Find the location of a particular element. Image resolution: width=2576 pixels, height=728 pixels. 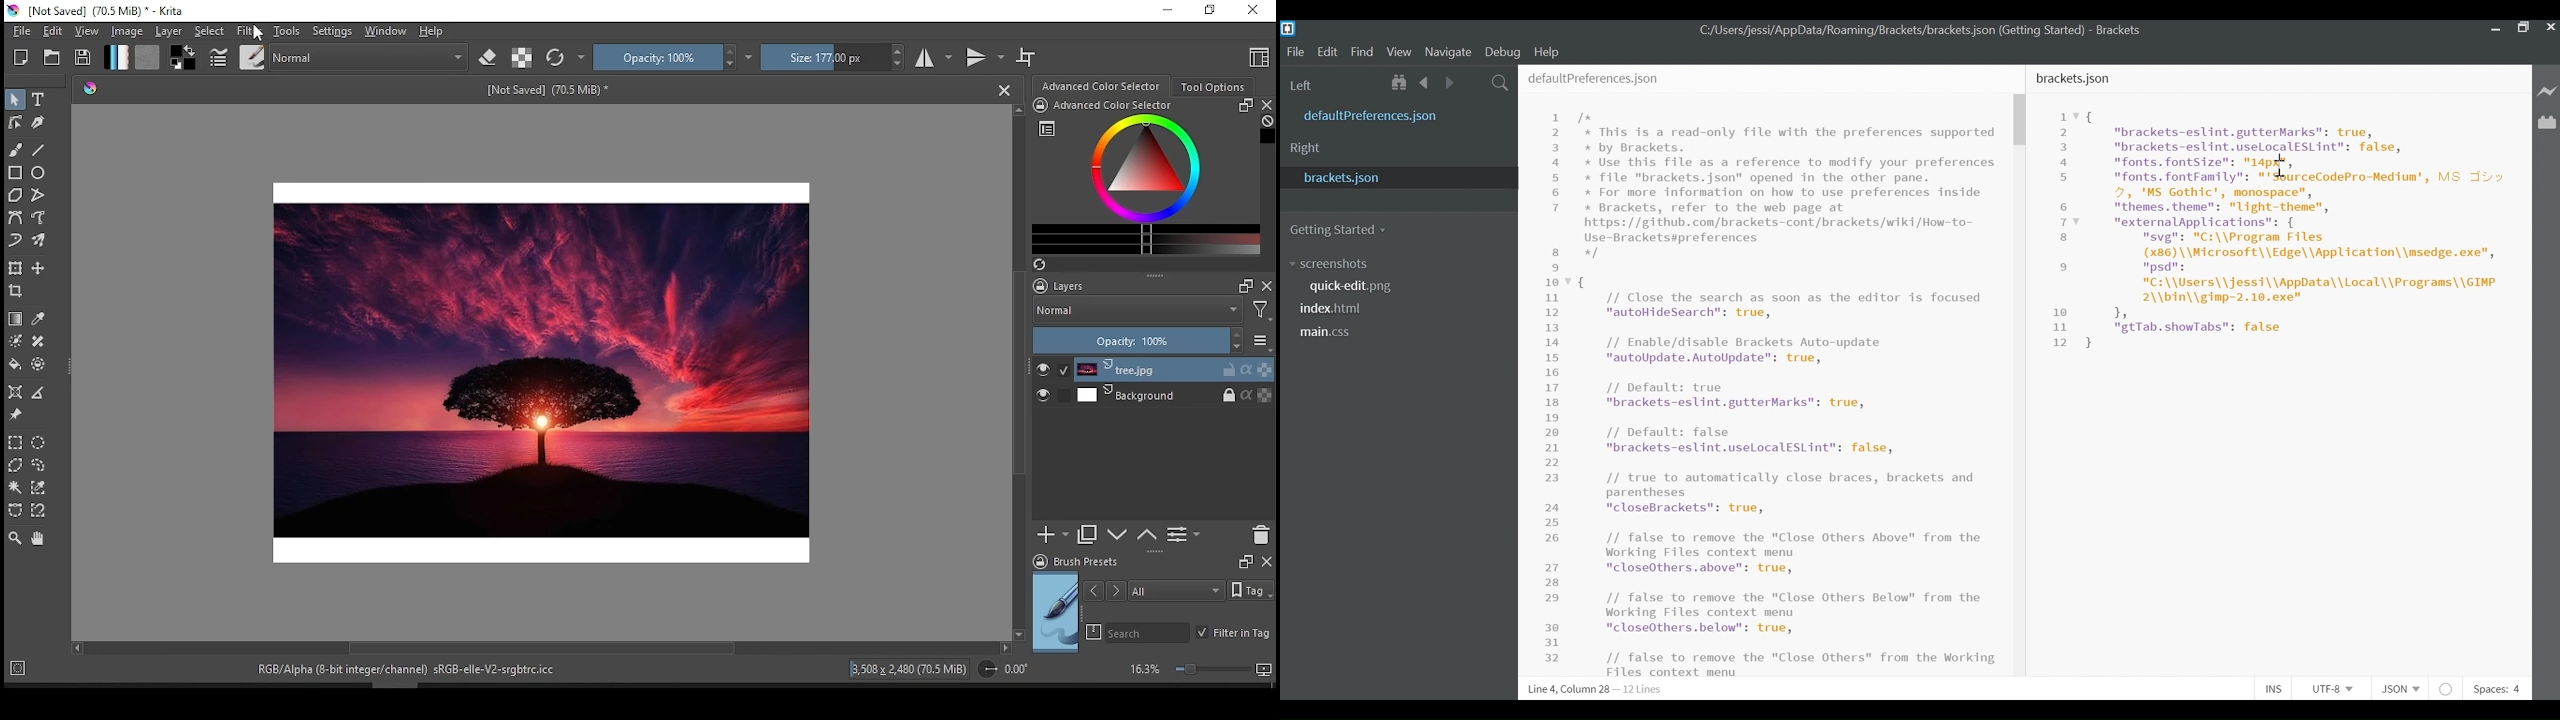

multi brush tool is located at coordinates (40, 240).